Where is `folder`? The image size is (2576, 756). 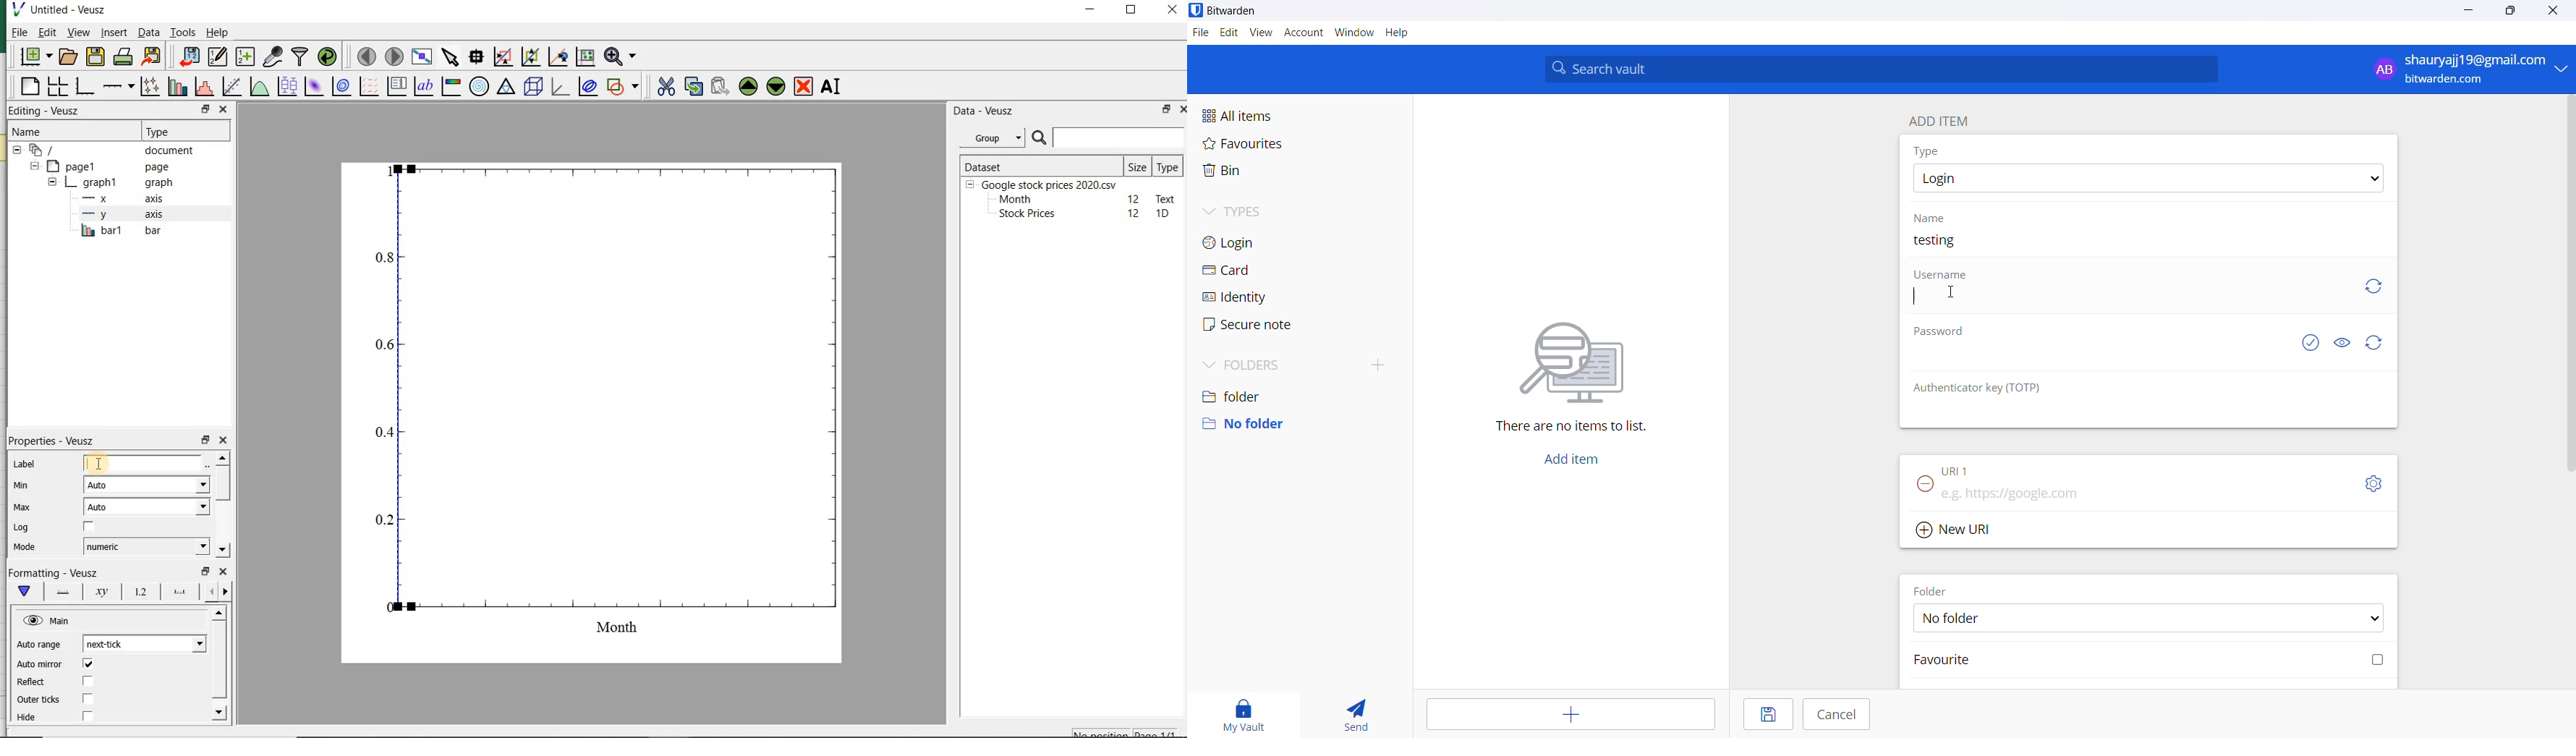 folder is located at coordinates (1296, 393).